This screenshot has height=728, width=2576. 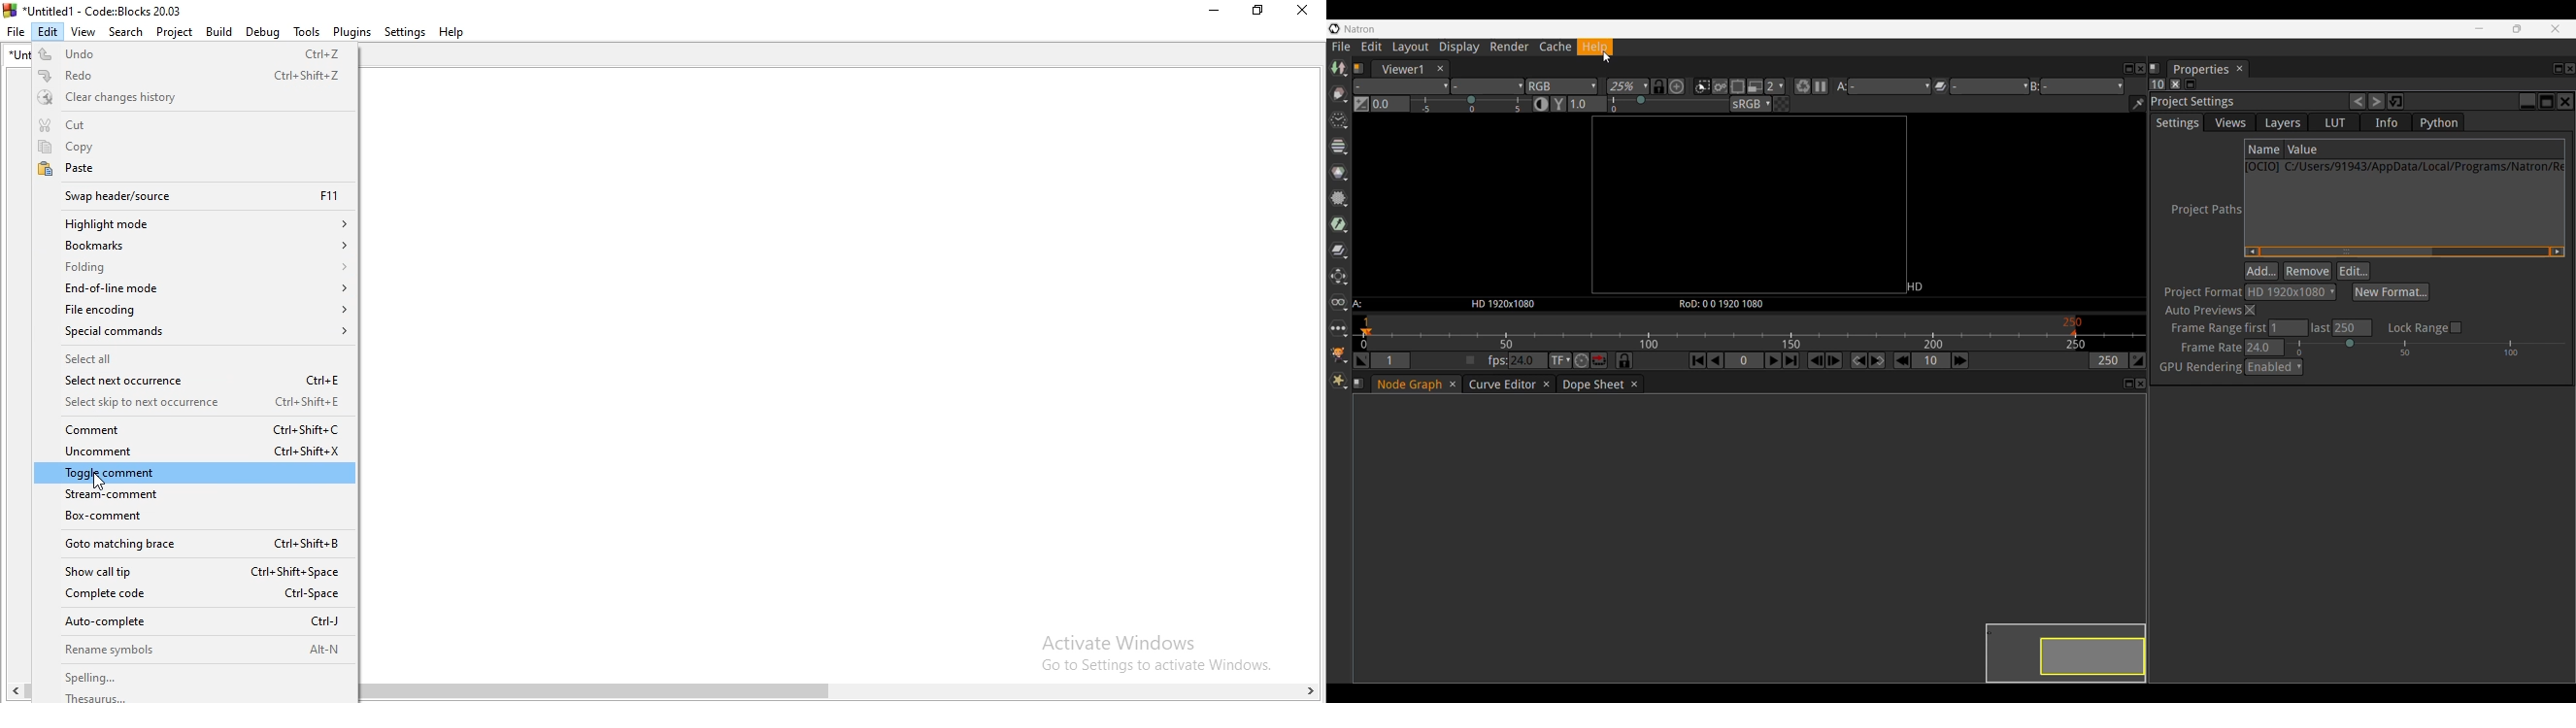 I want to click on Rename symbols, so click(x=201, y=652).